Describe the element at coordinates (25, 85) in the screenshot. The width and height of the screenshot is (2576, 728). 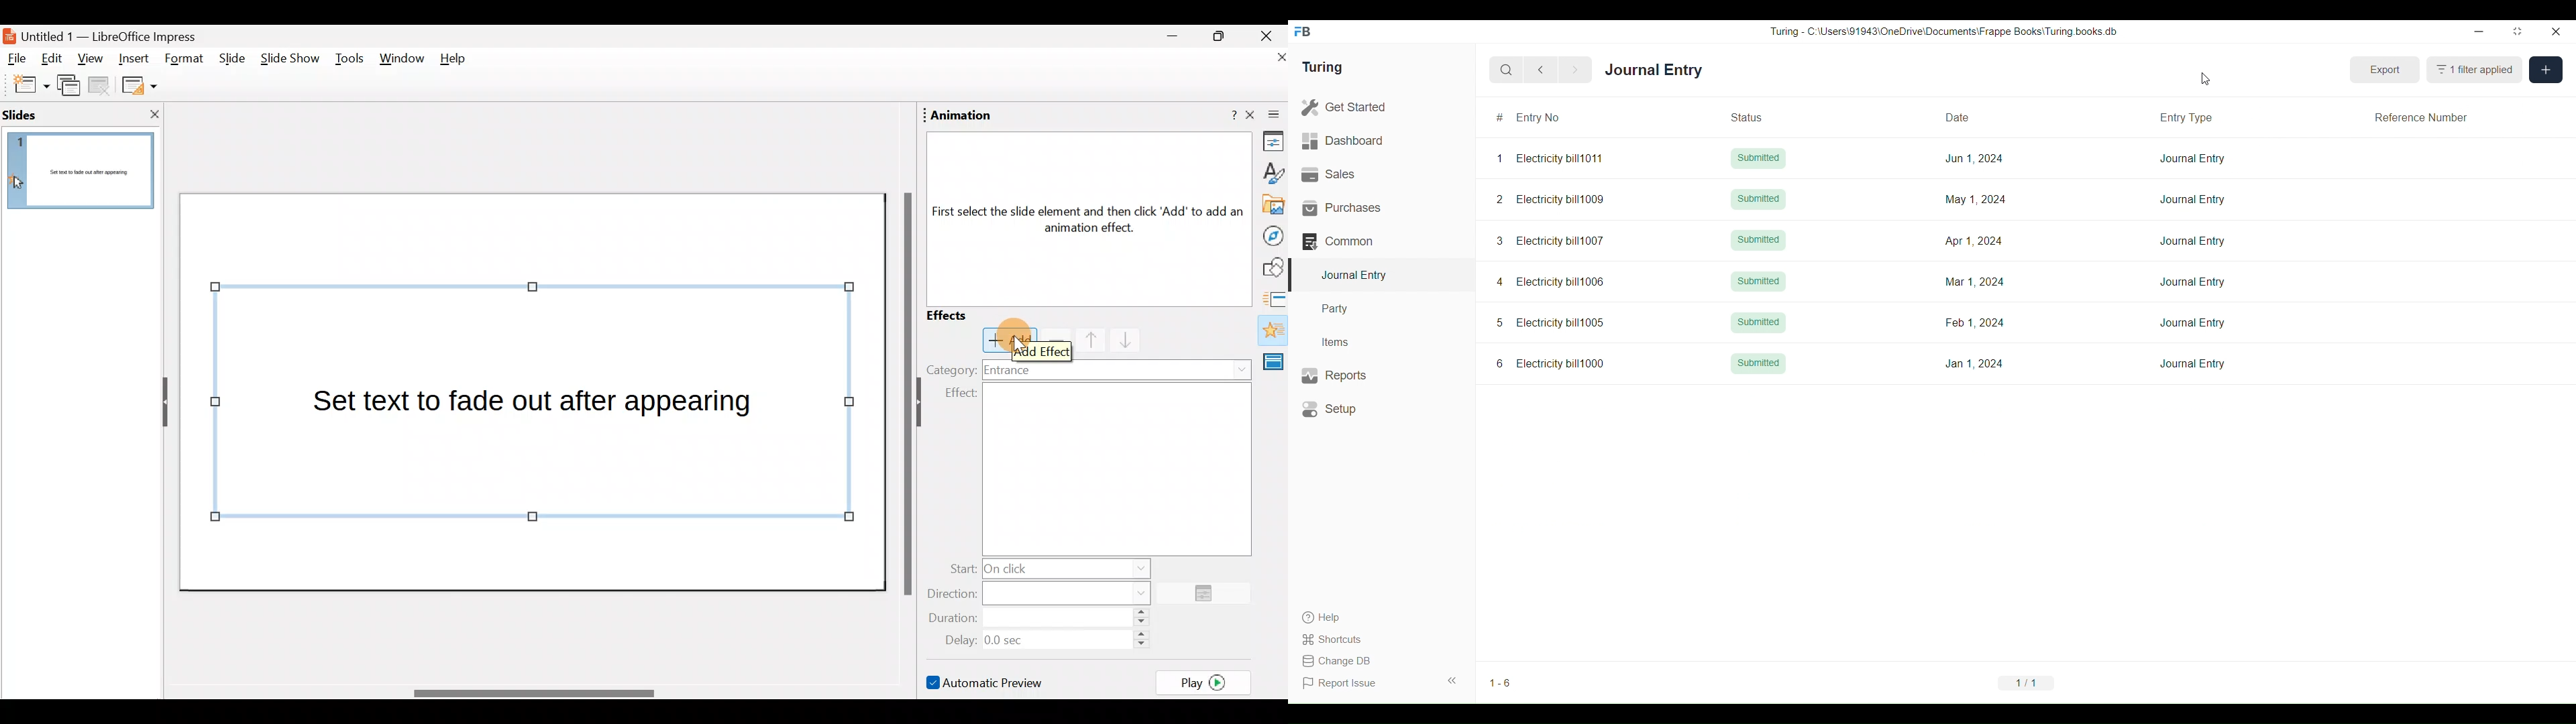
I see `New slide` at that location.